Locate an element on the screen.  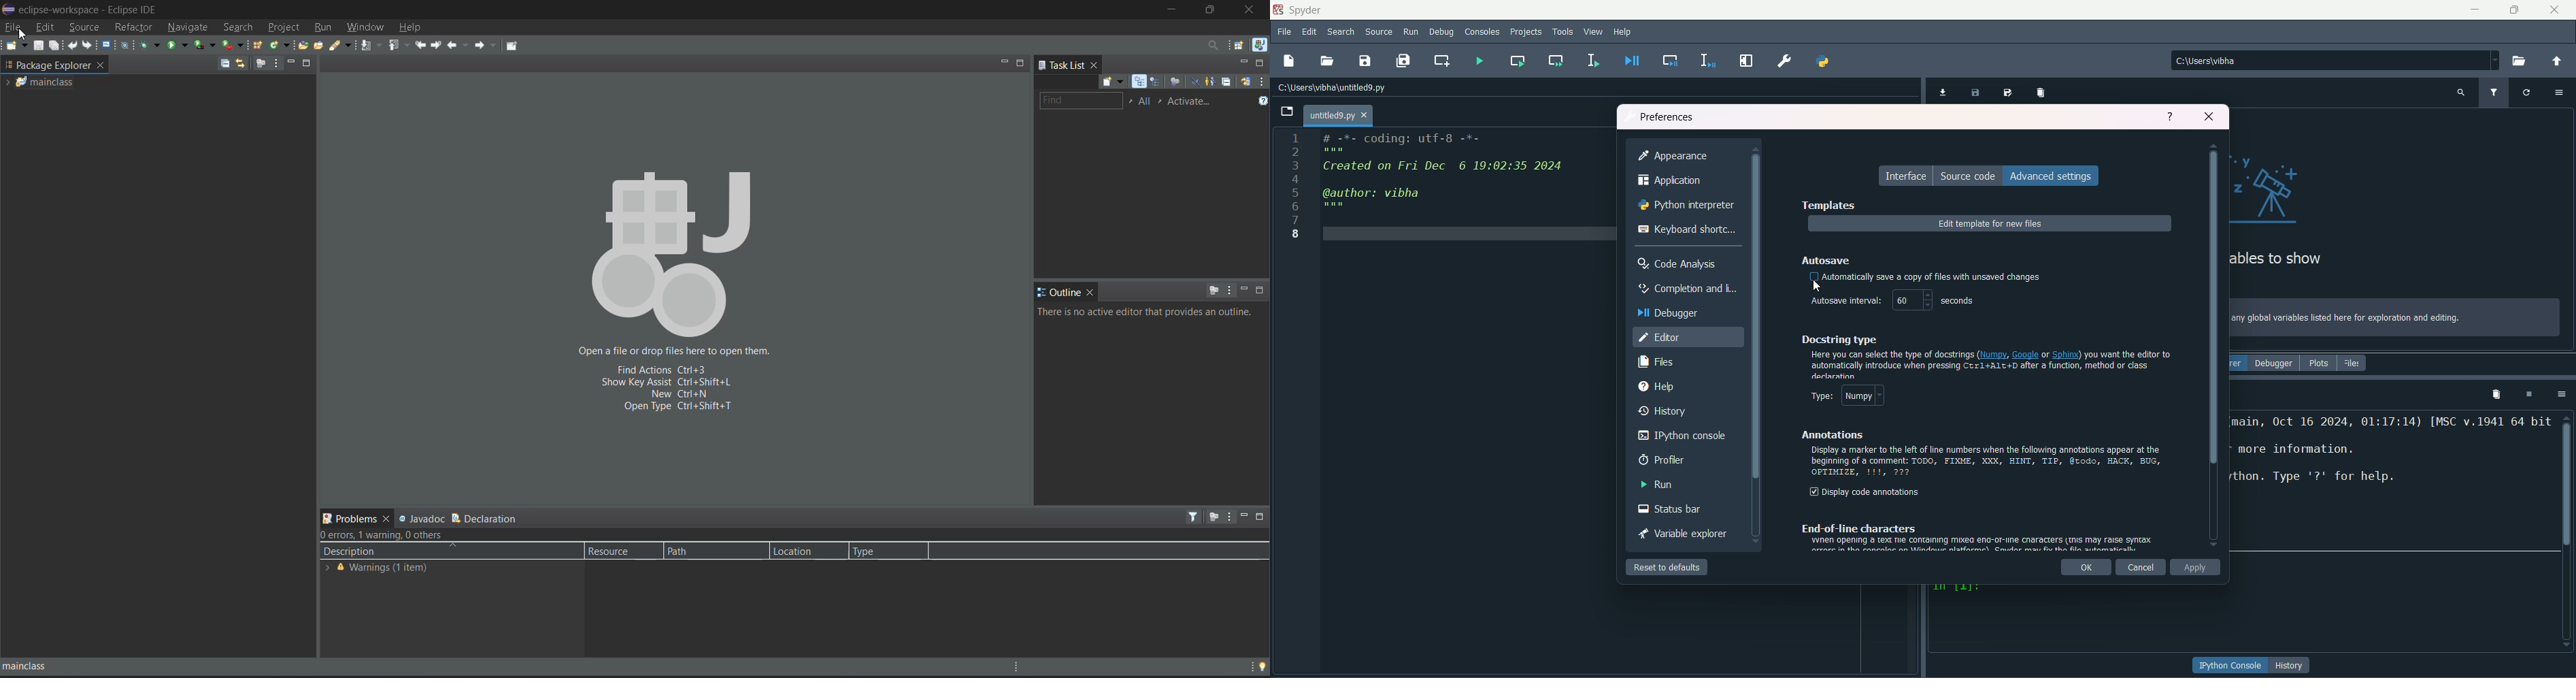
browse directory is located at coordinates (2520, 61).